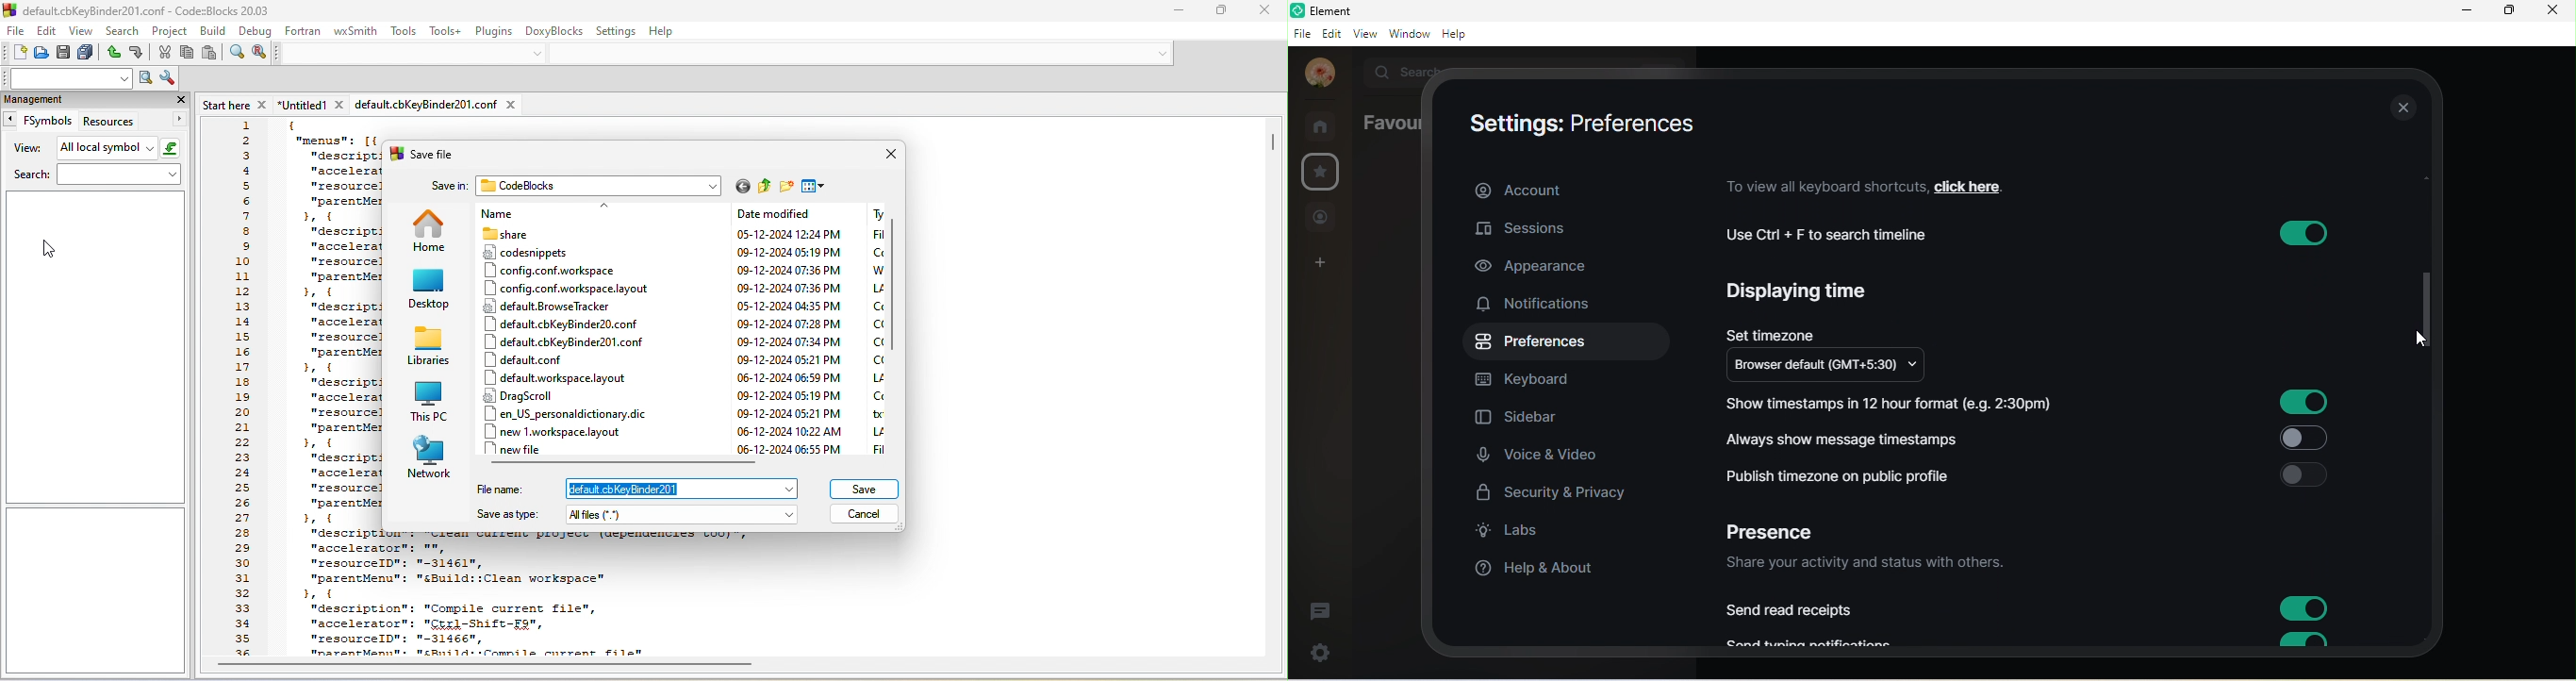 The image size is (2576, 700). Describe the element at coordinates (570, 324) in the screenshot. I see `default cbkey binder 20 conf` at that location.